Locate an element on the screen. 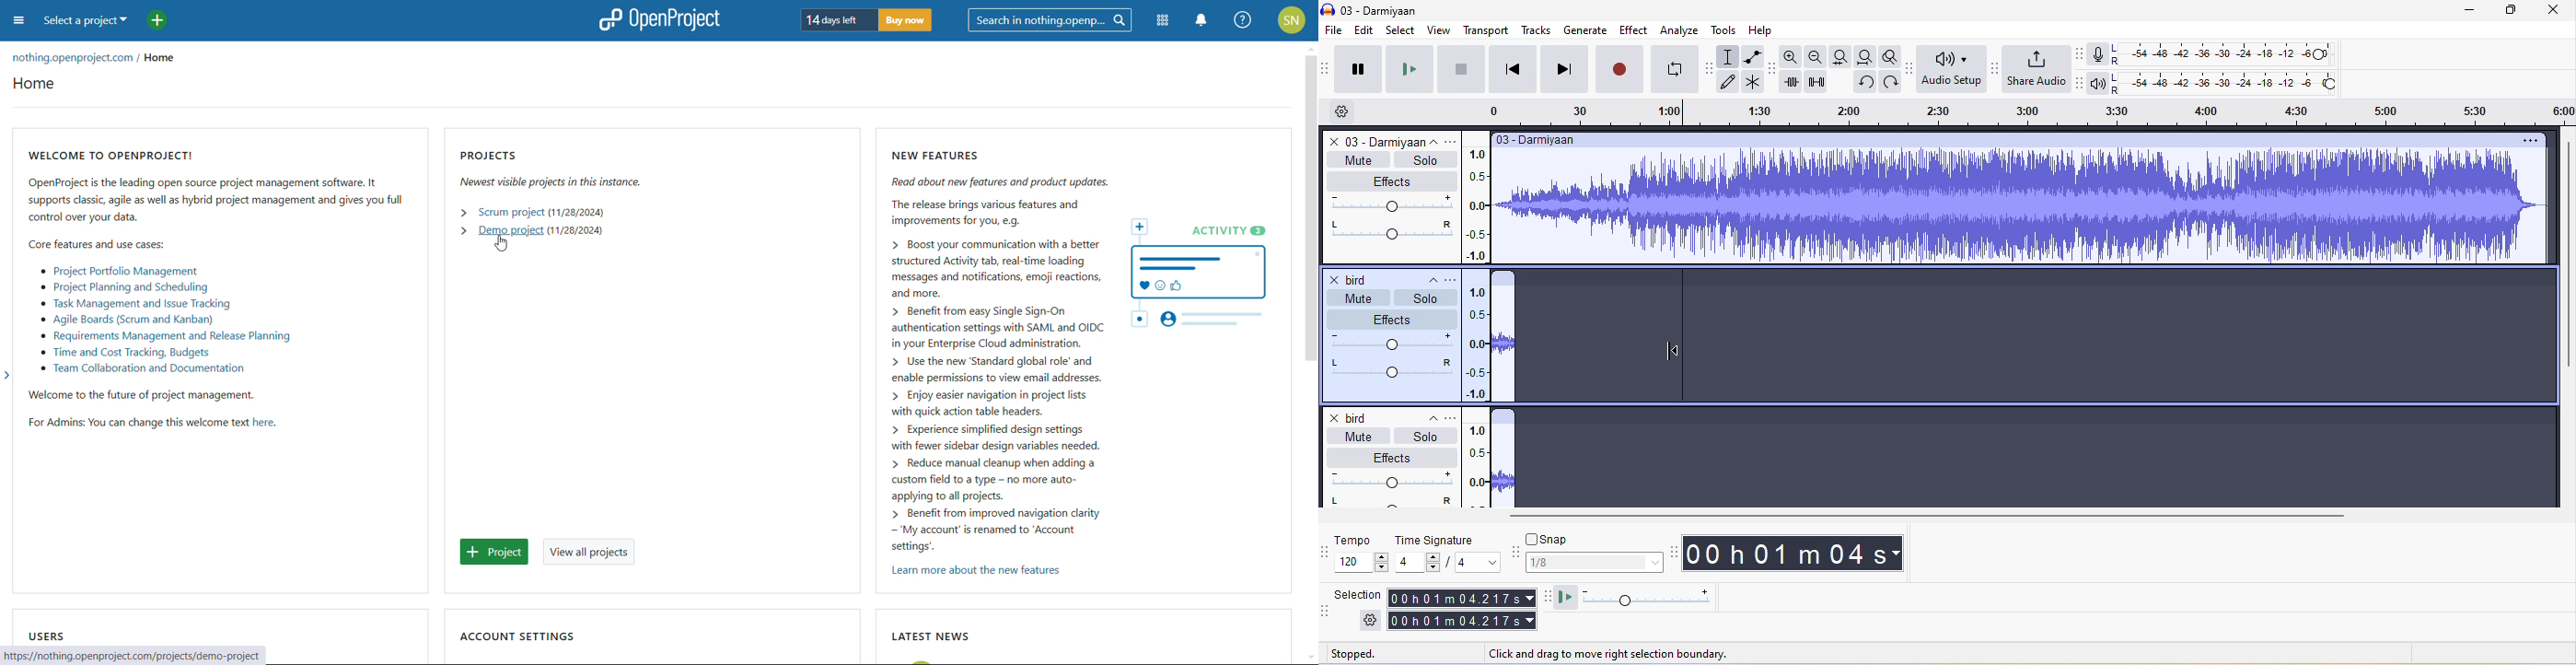  o3 darmiyaan is located at coordinates (1373, 141).